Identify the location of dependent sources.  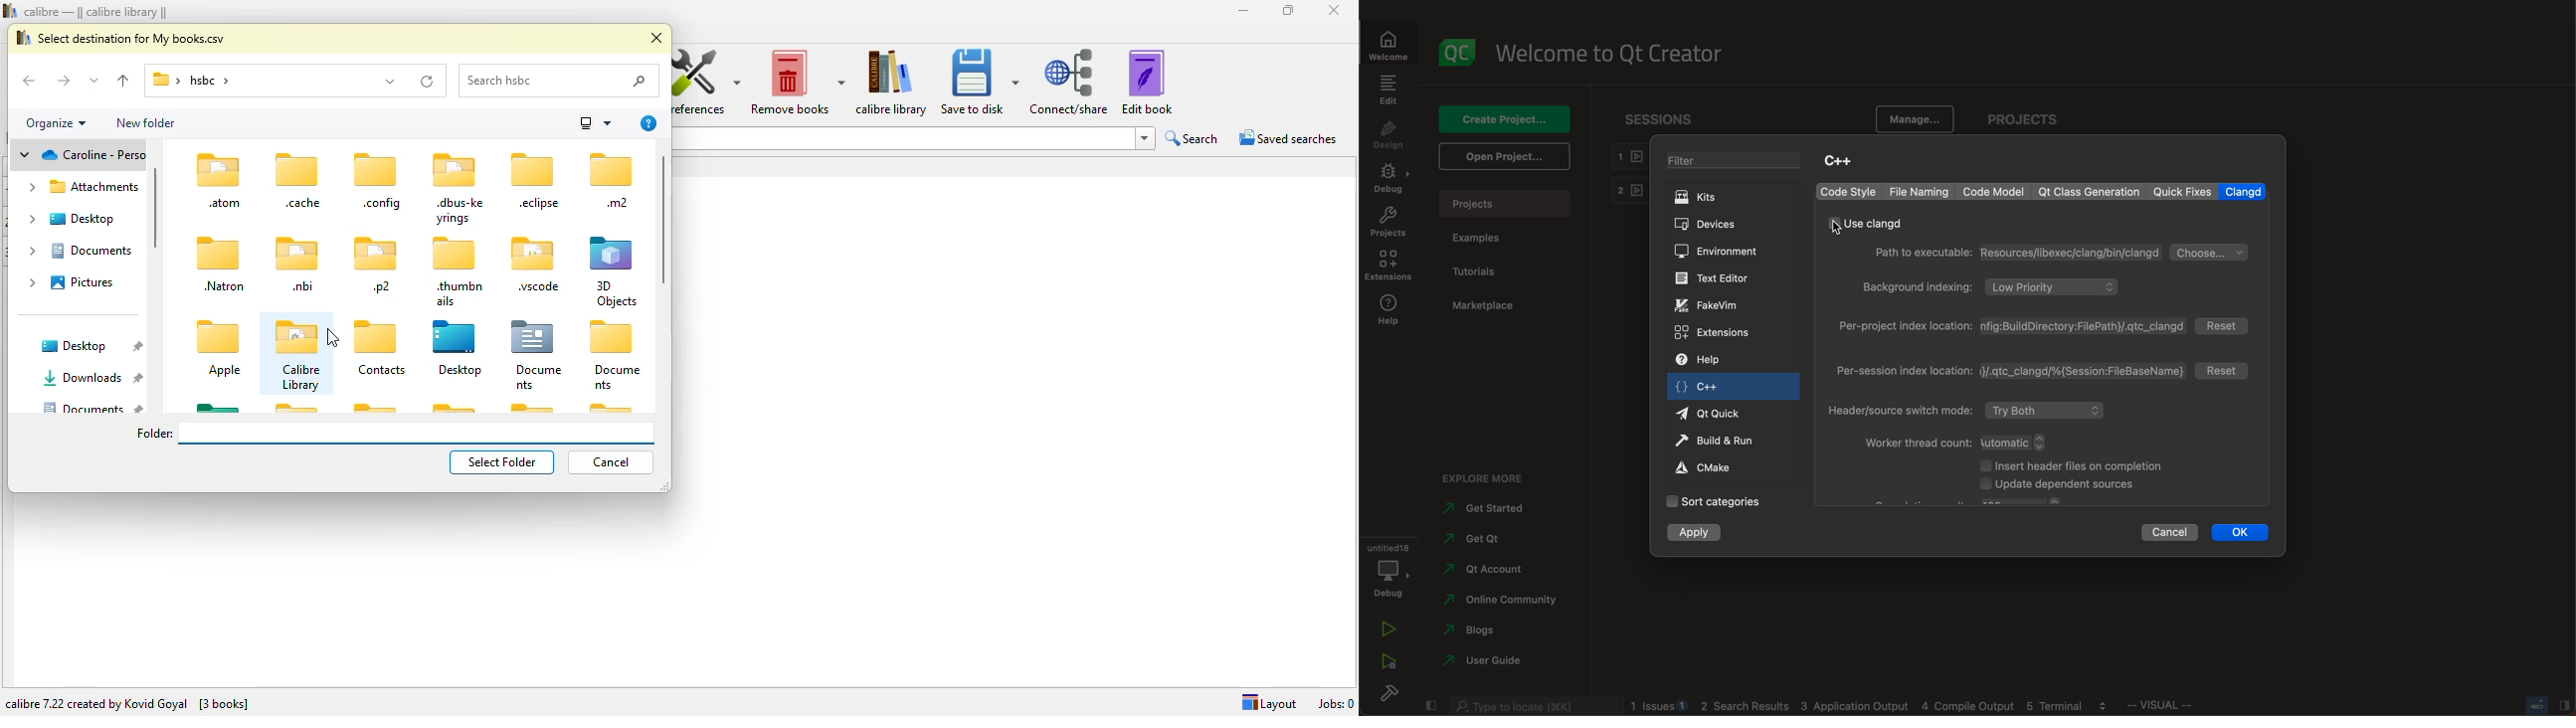
(2059, 485).